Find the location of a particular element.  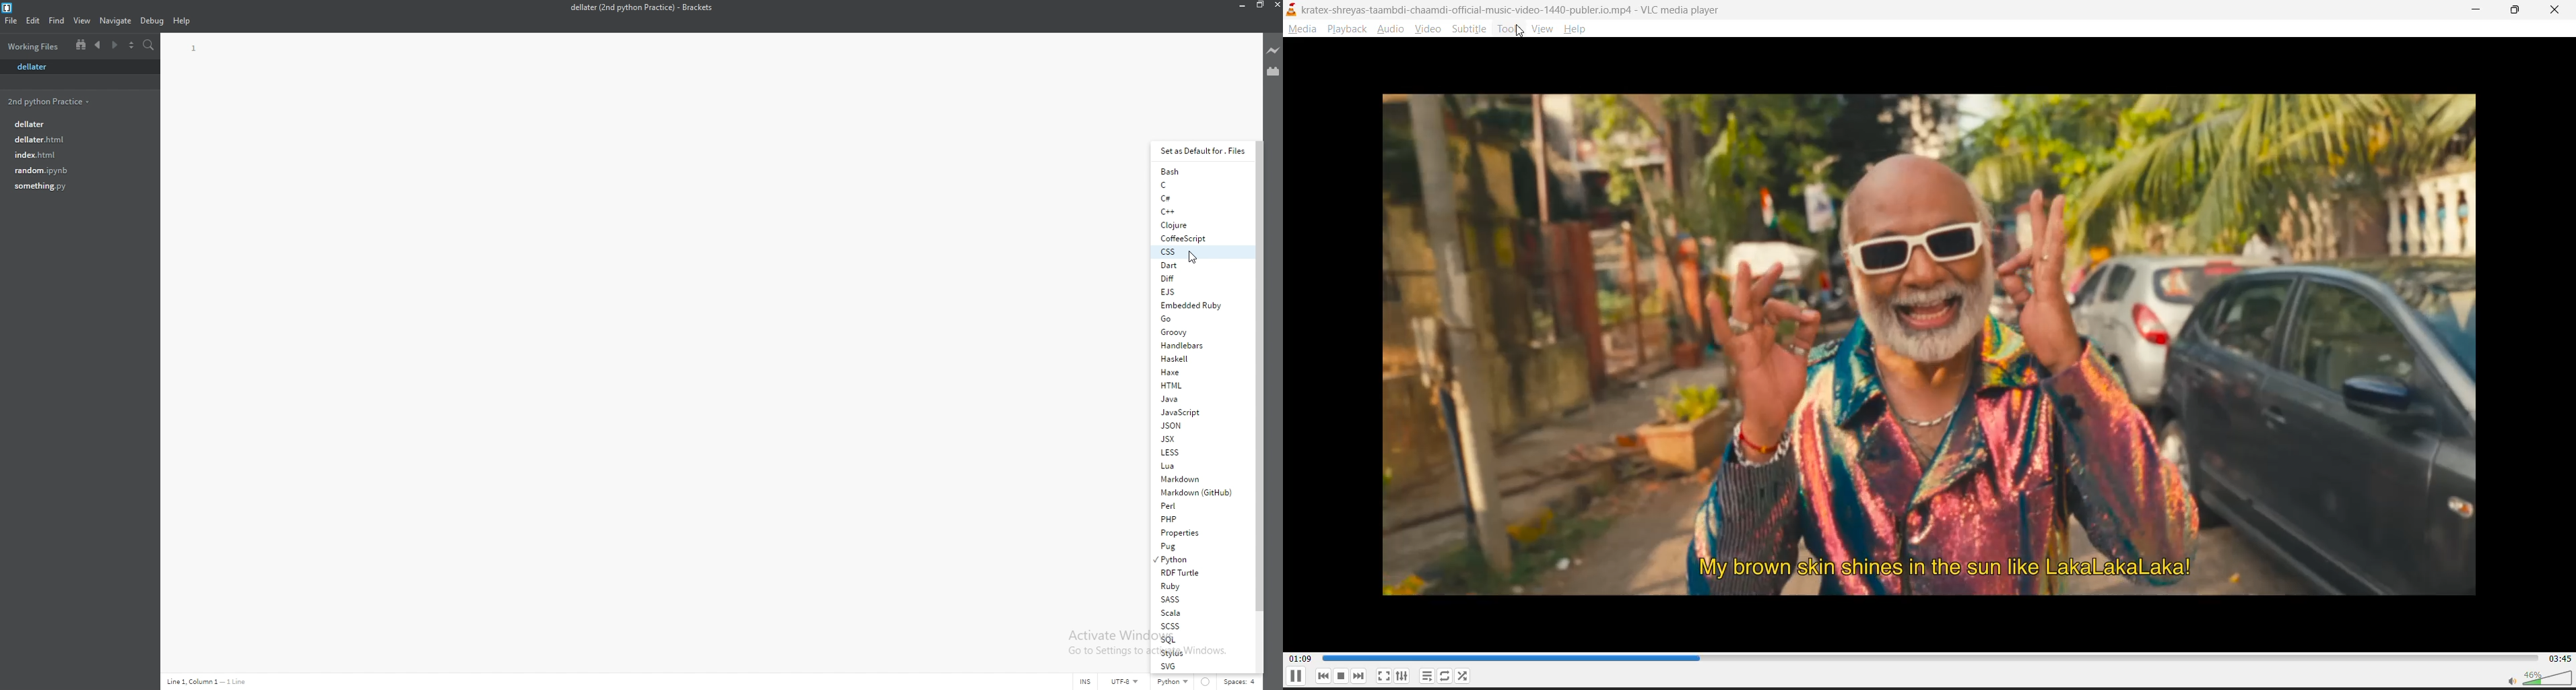

working files is located at coordinates (35, 46).